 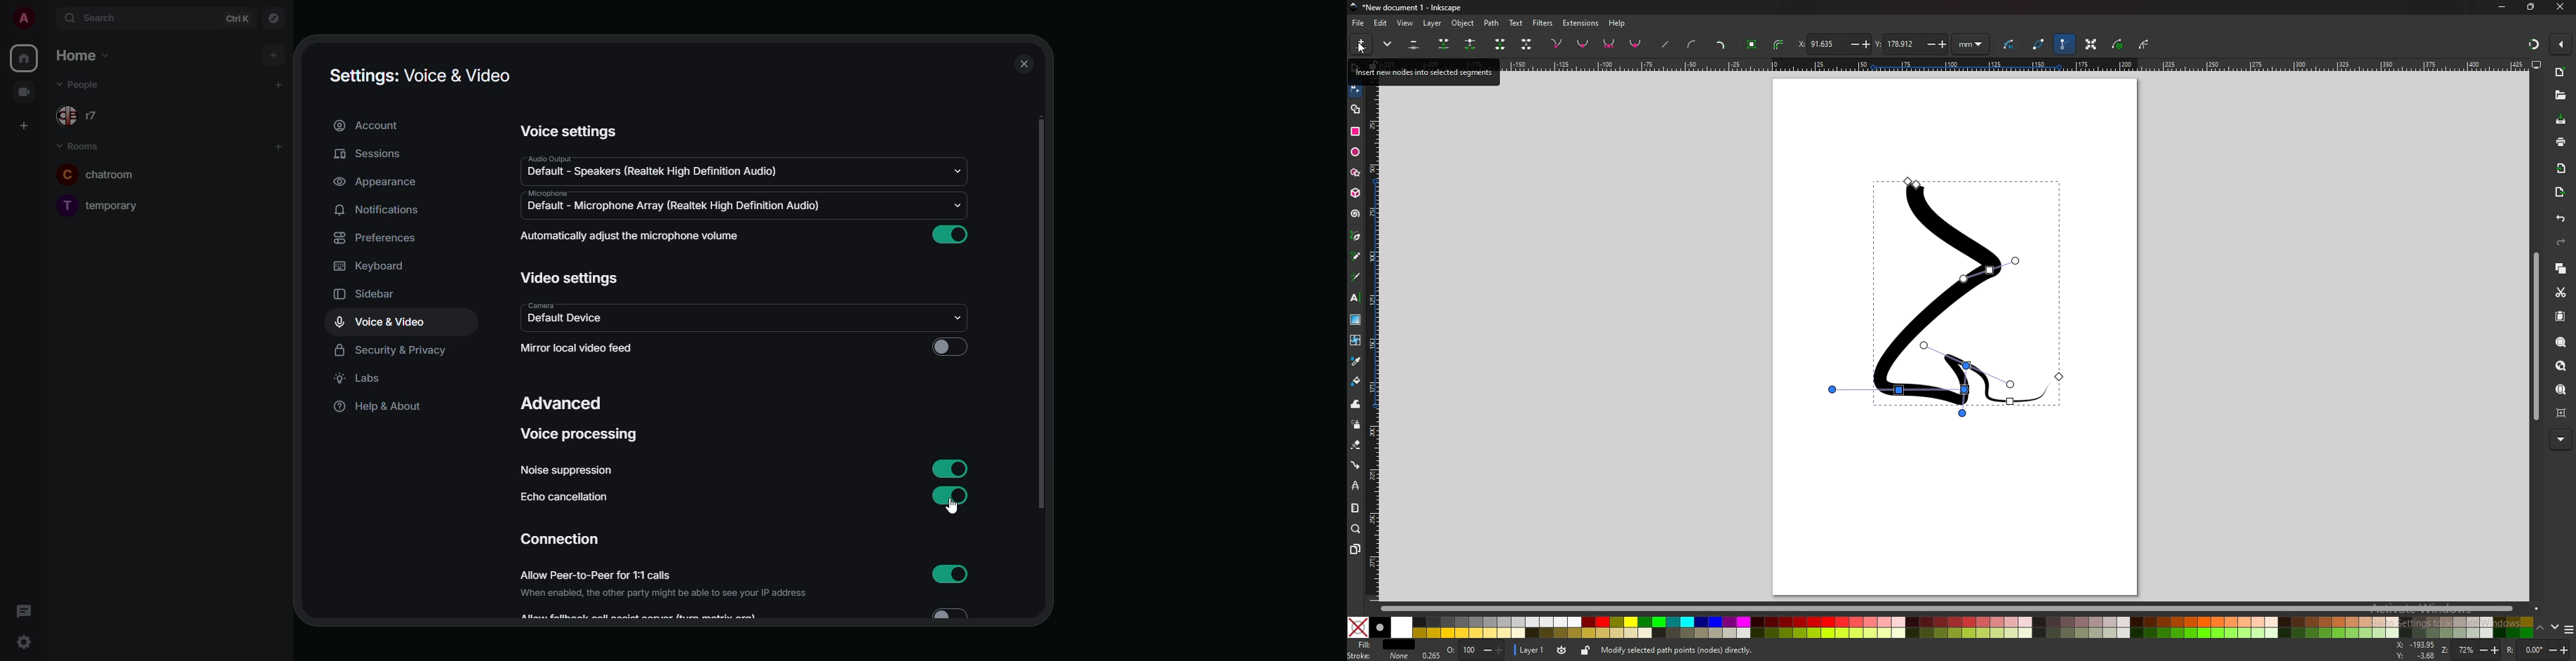 I want to click on threads, so click(x=21, y=612).